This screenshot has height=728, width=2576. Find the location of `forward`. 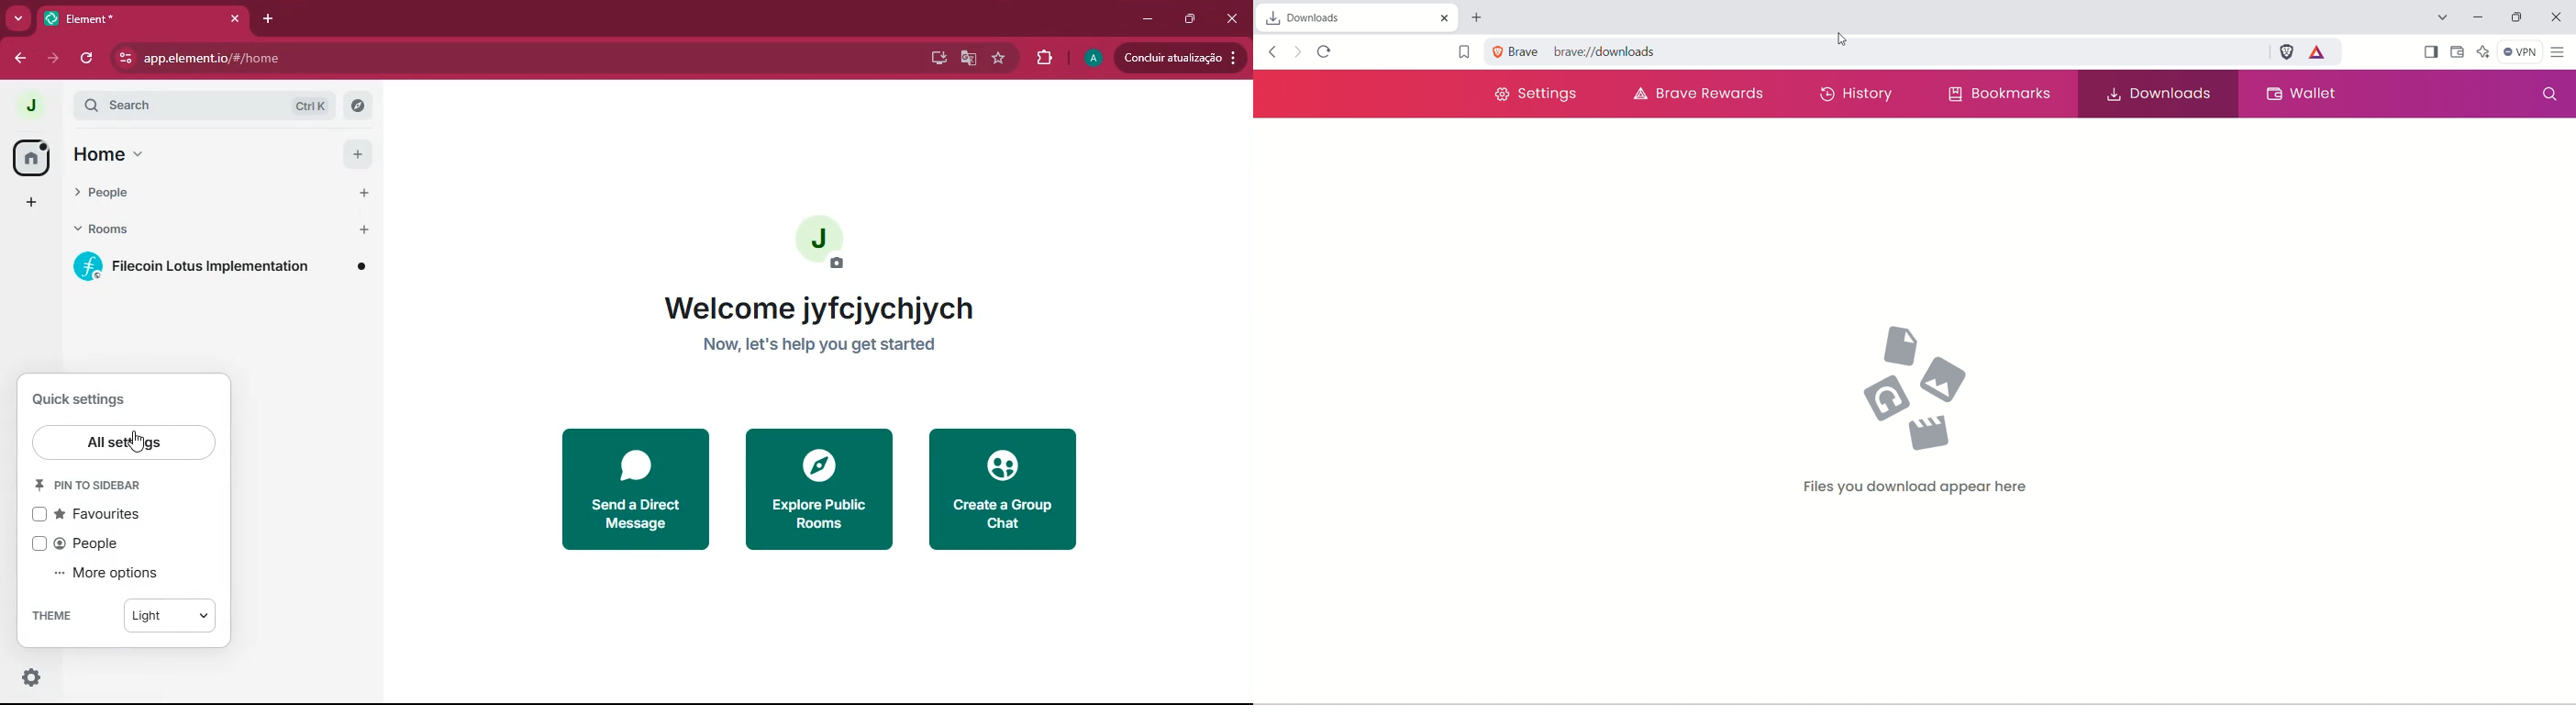

forward is located at coordinates (53, 57).